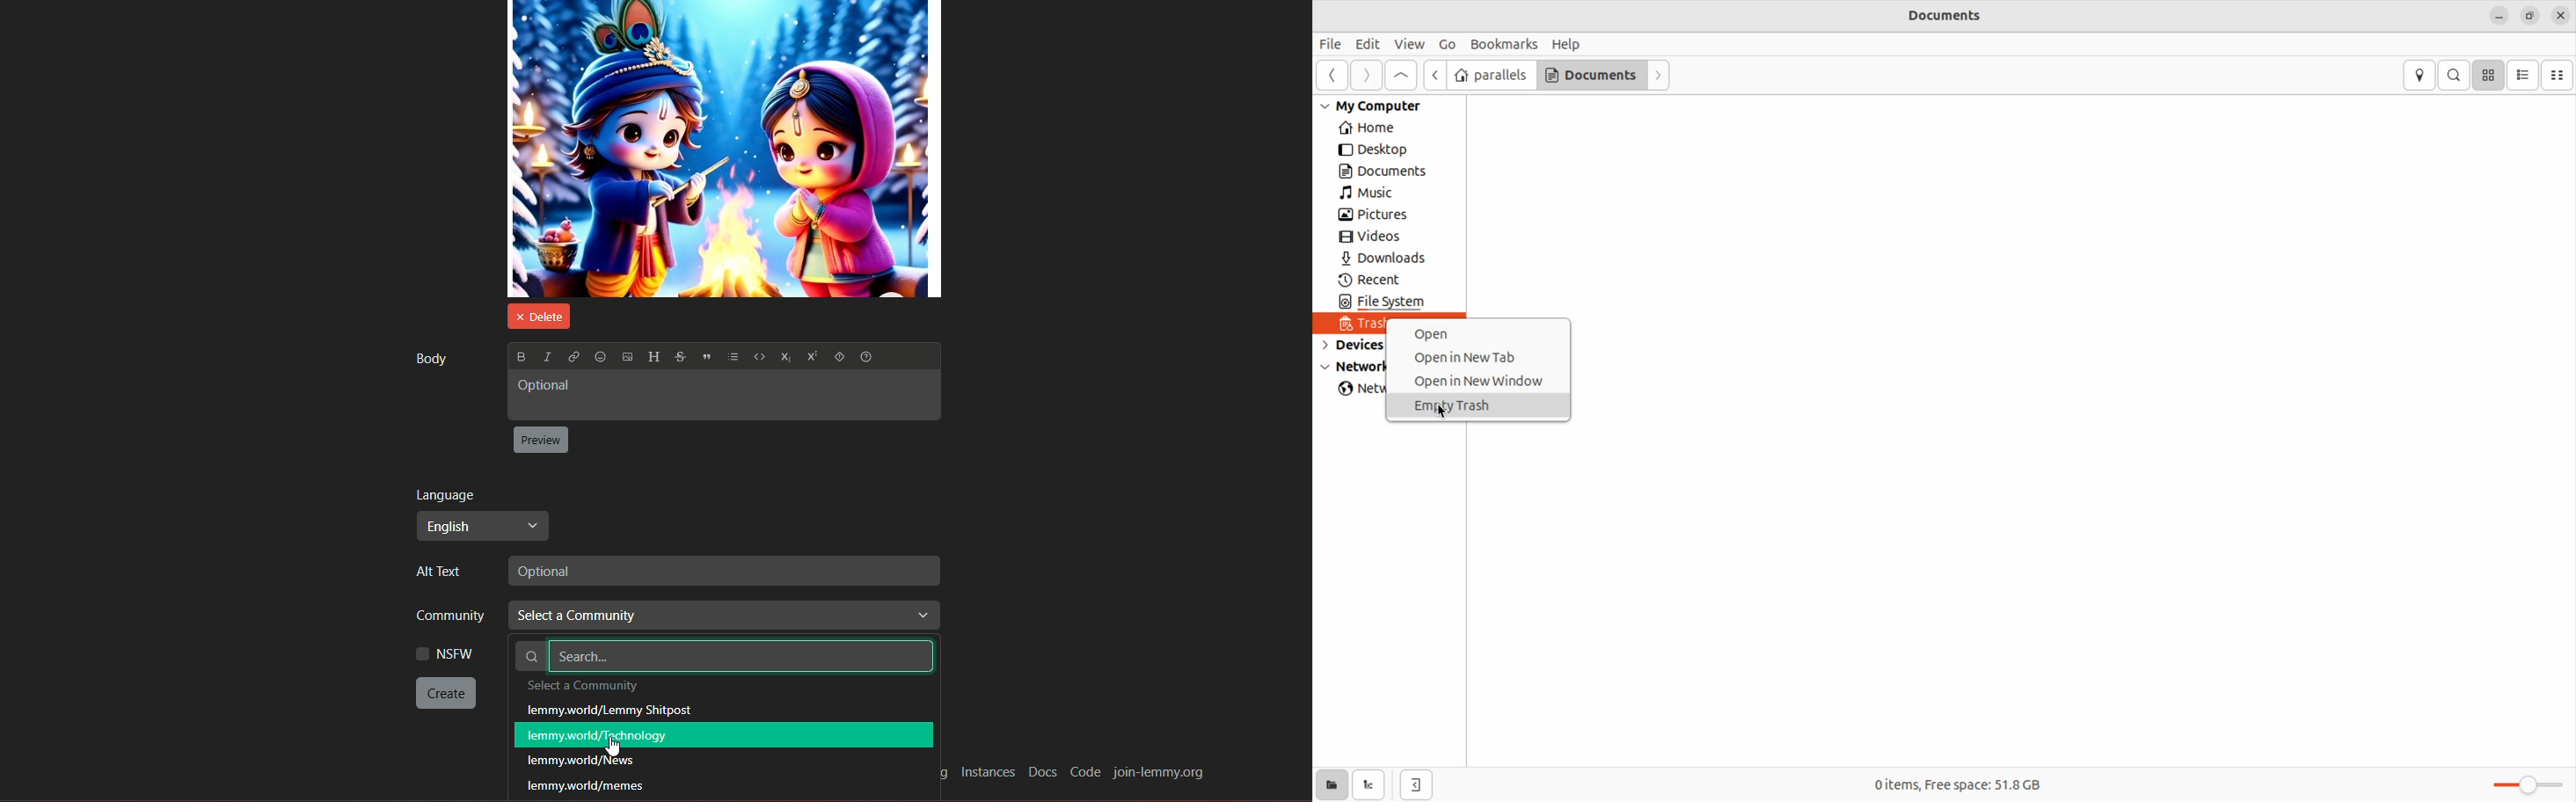  Describe the element at coordinates (838, 358) in the screenshot. I see `` at that location.